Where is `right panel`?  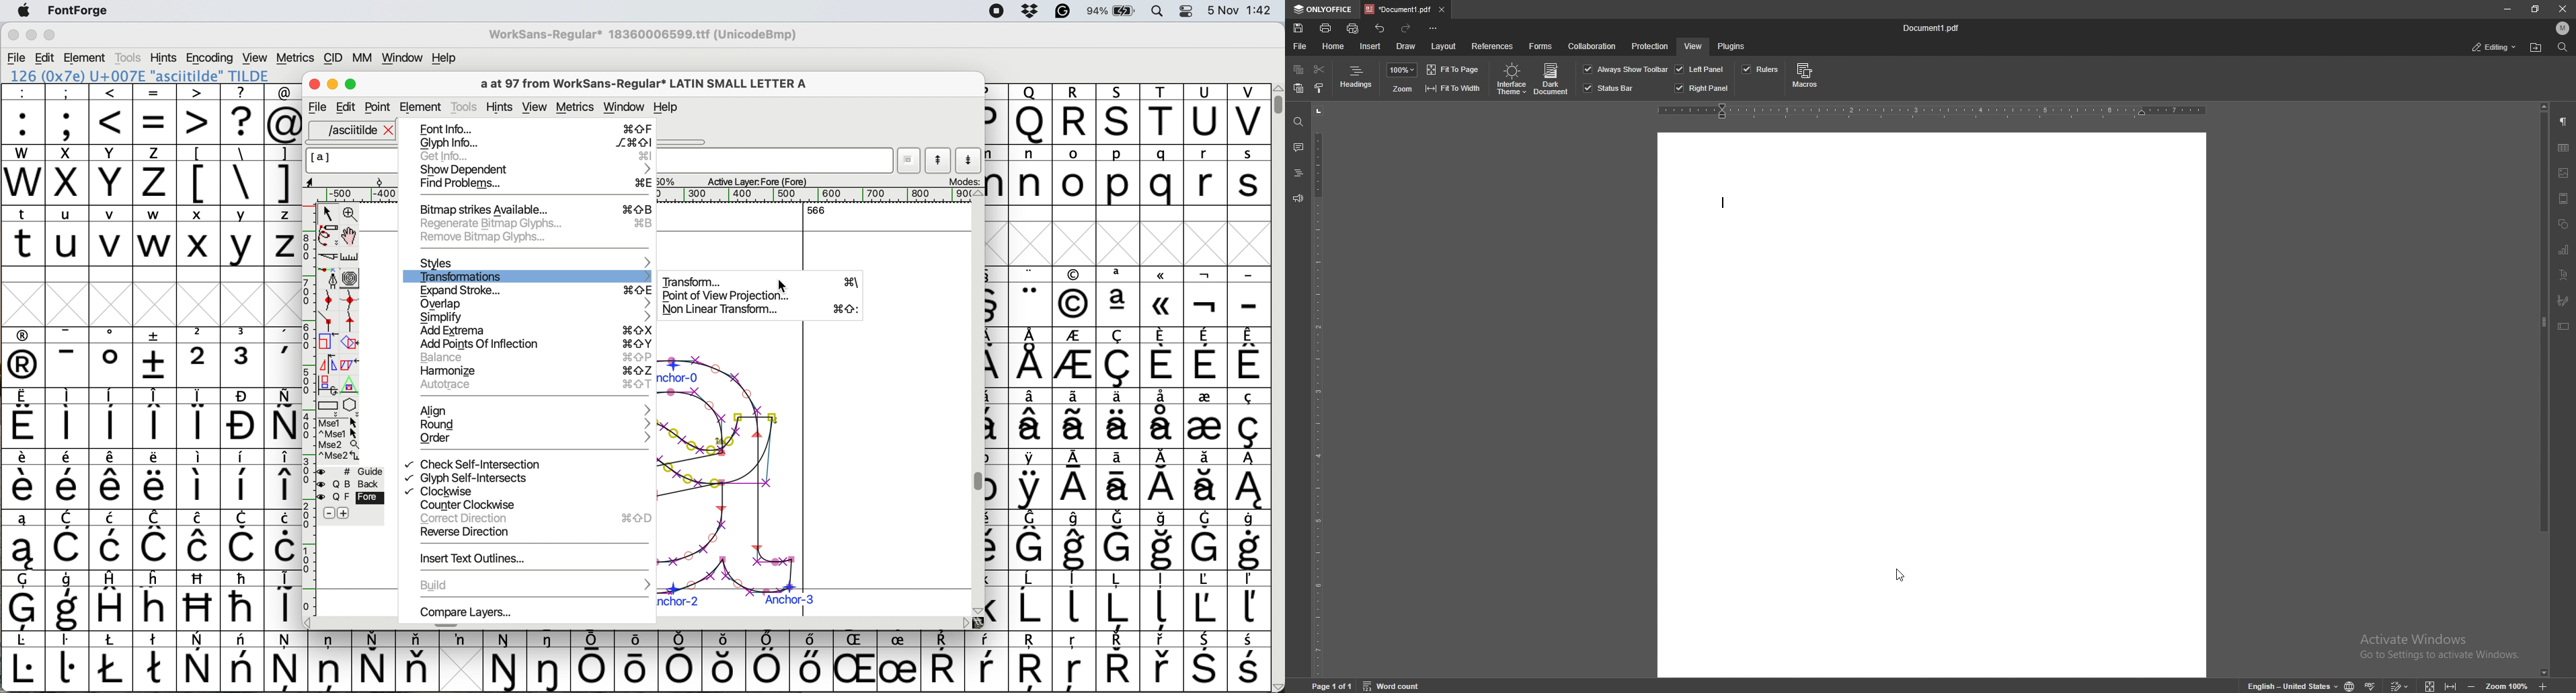 right panel is located at coordinates (1702, 88).